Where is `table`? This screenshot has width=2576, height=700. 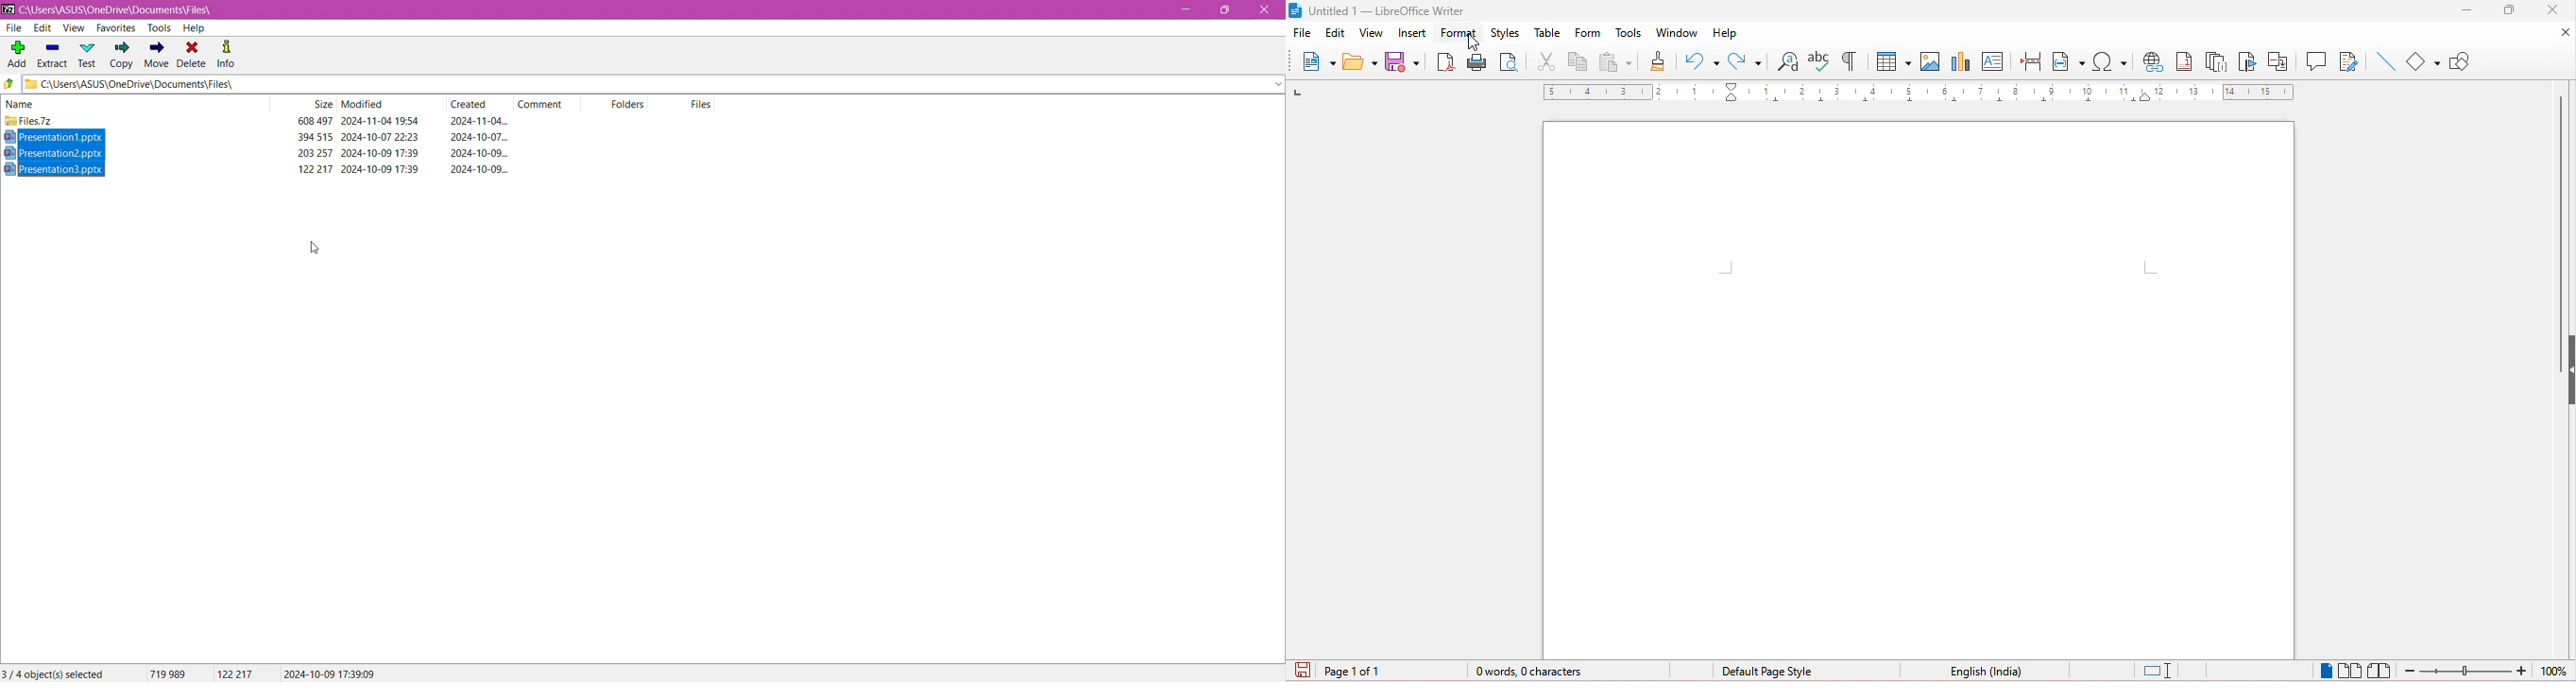
table is located at coordinates (1548, 35).